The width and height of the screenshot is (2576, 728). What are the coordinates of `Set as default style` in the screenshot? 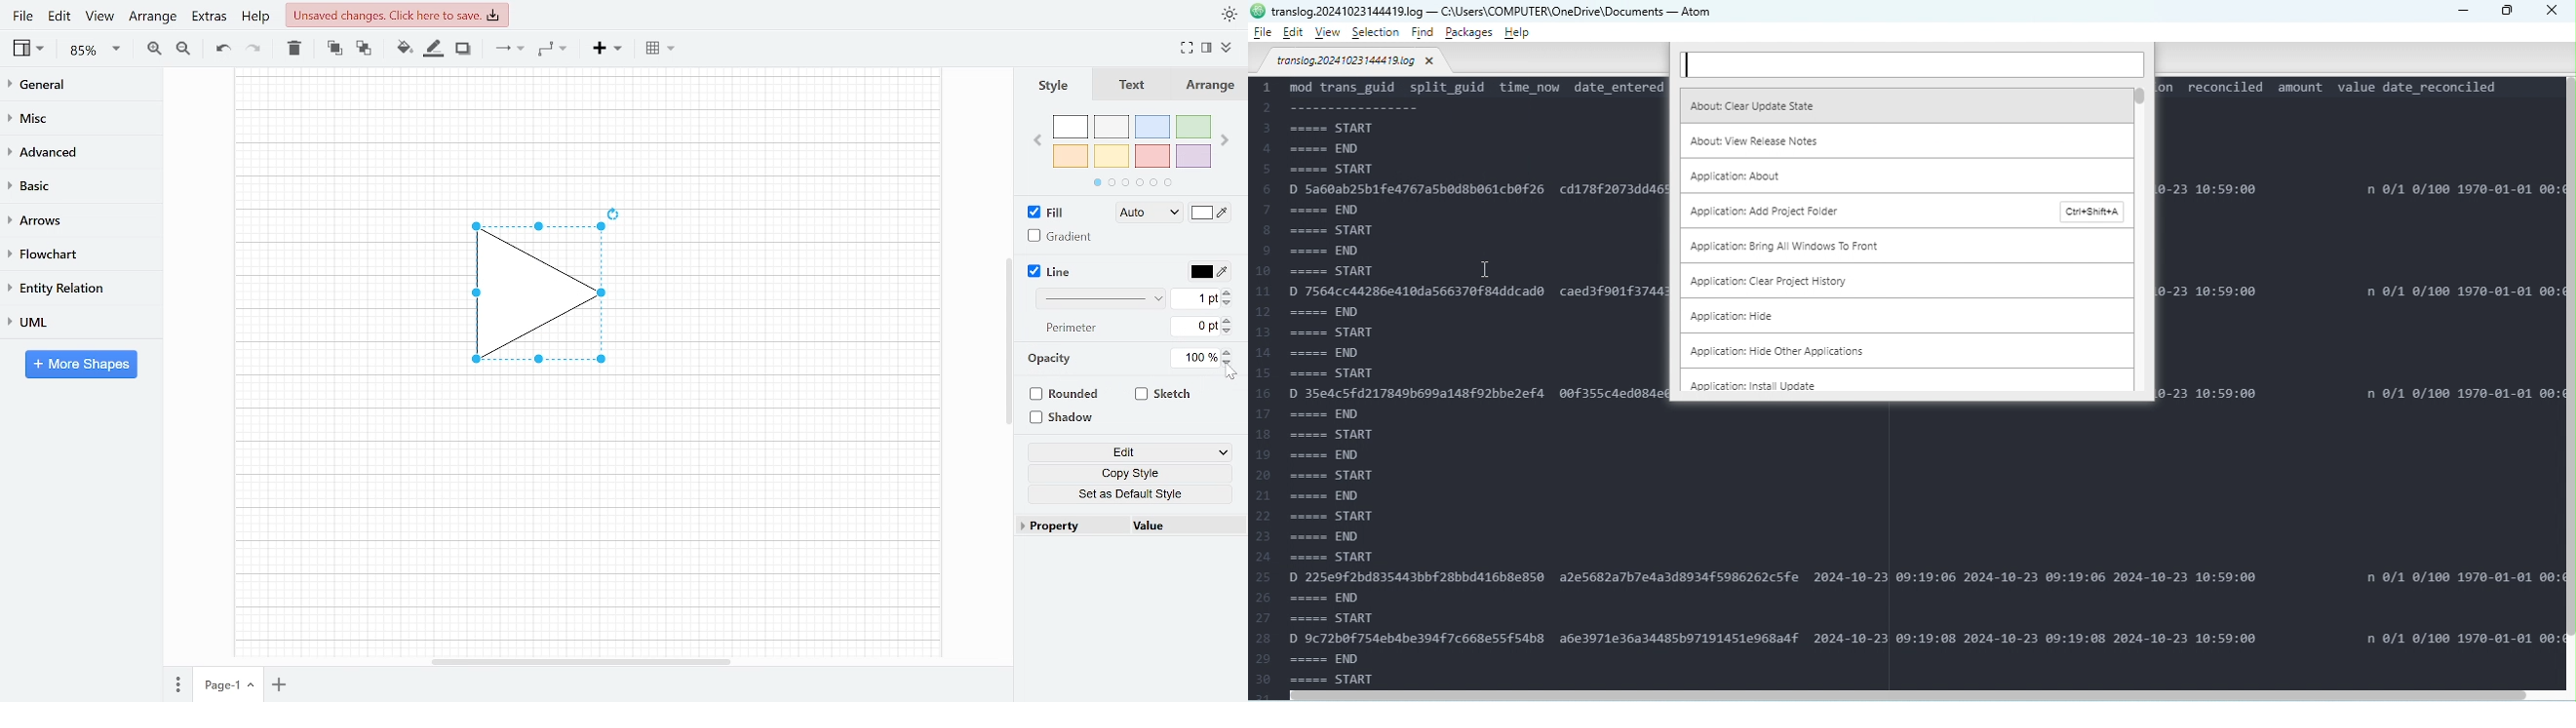 It's located at (1133, 493).